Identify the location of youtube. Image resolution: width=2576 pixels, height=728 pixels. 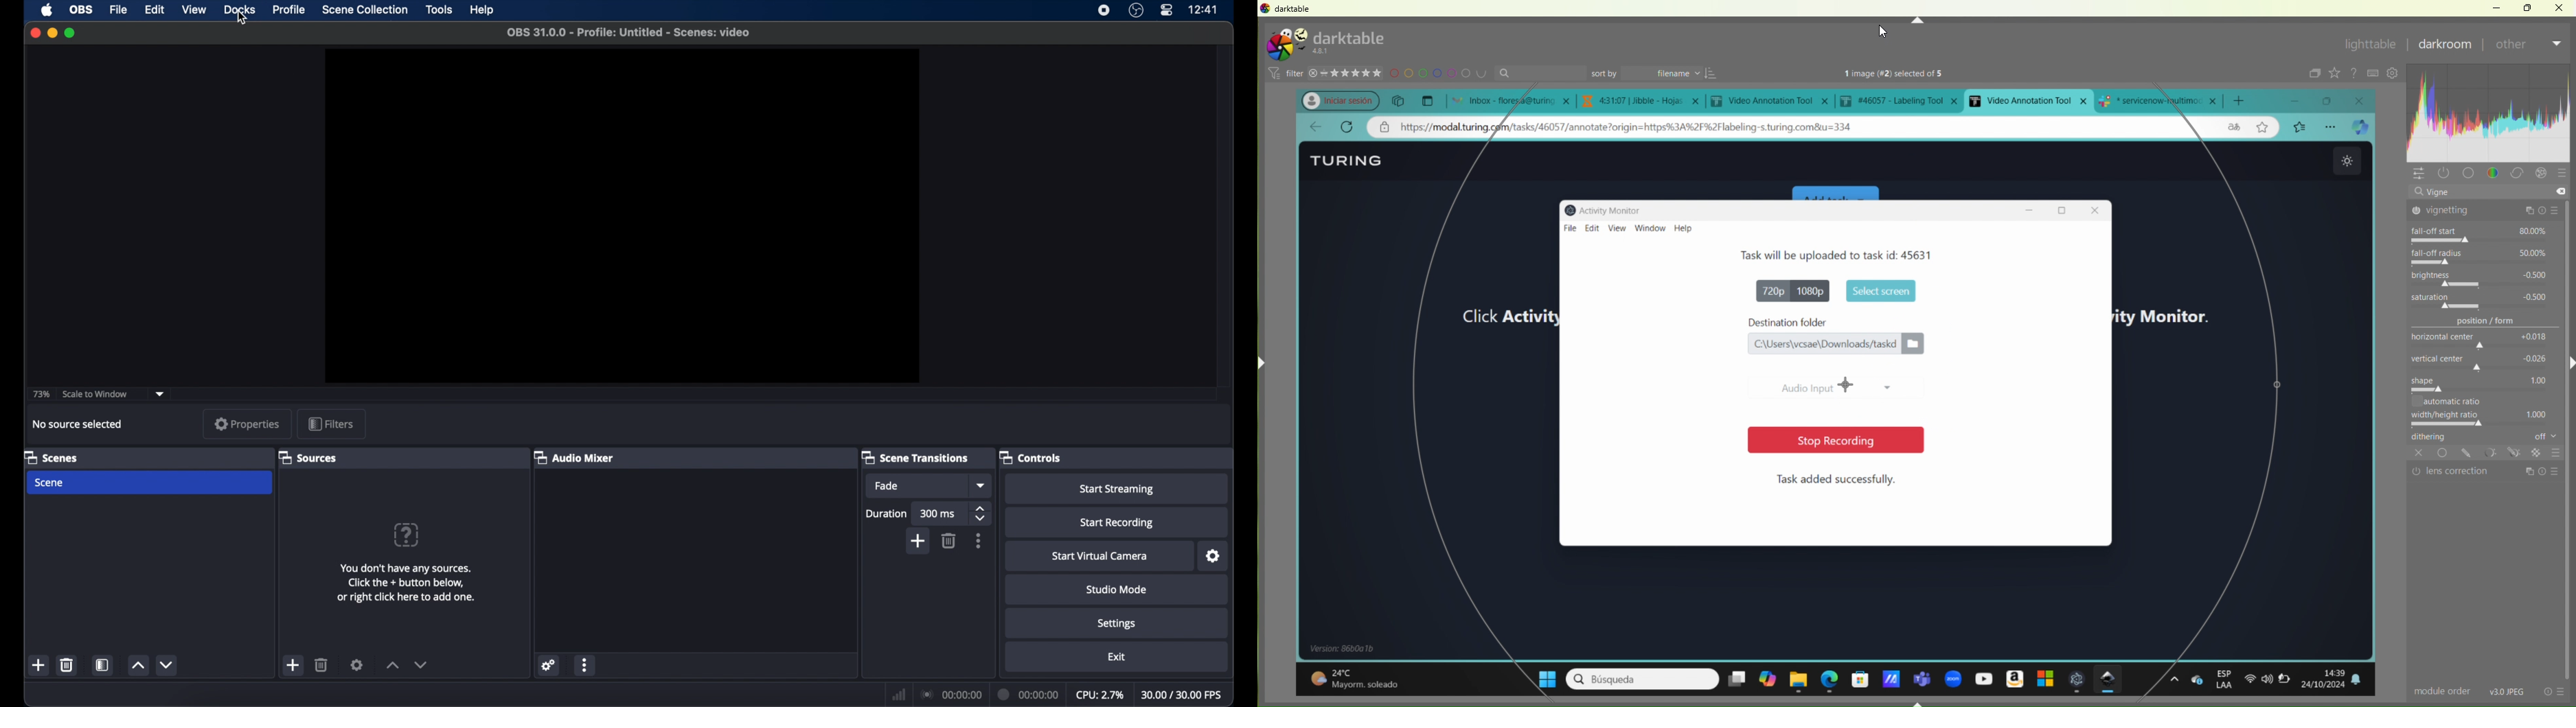
(1981, 678).